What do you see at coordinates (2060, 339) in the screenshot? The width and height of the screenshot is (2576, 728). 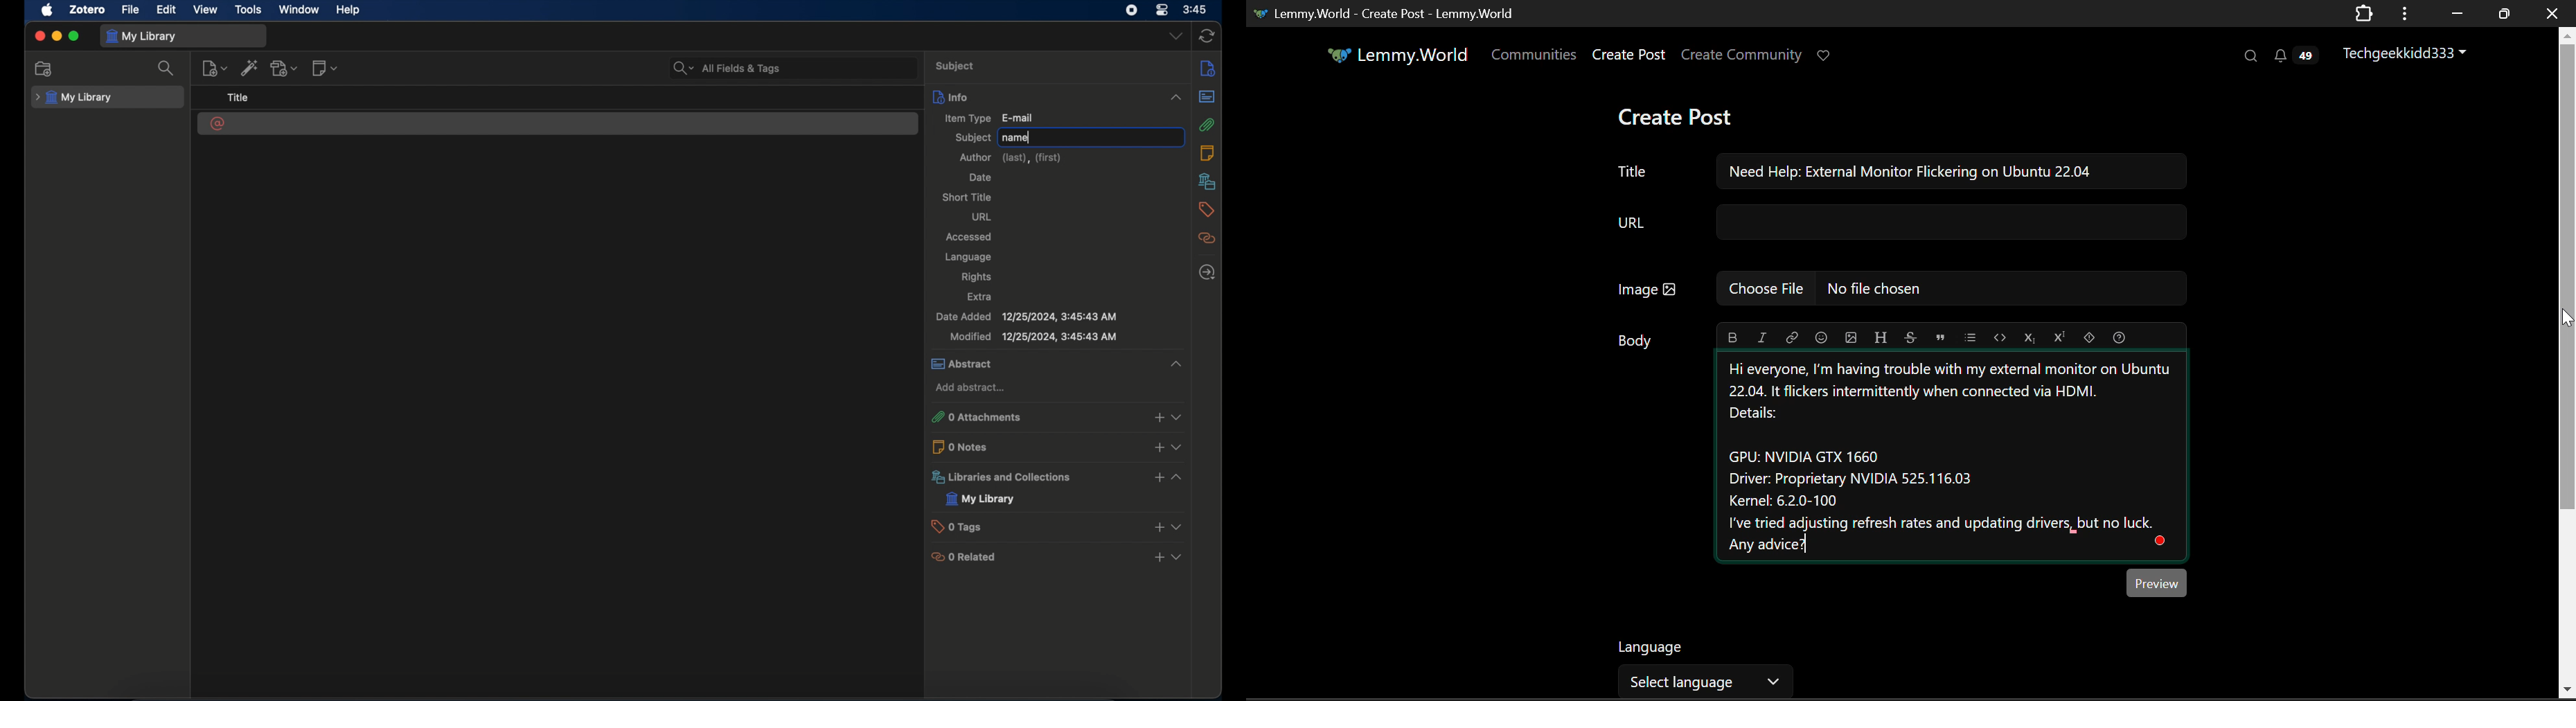 I see `Superscript` at bounding box center [2060, 339].